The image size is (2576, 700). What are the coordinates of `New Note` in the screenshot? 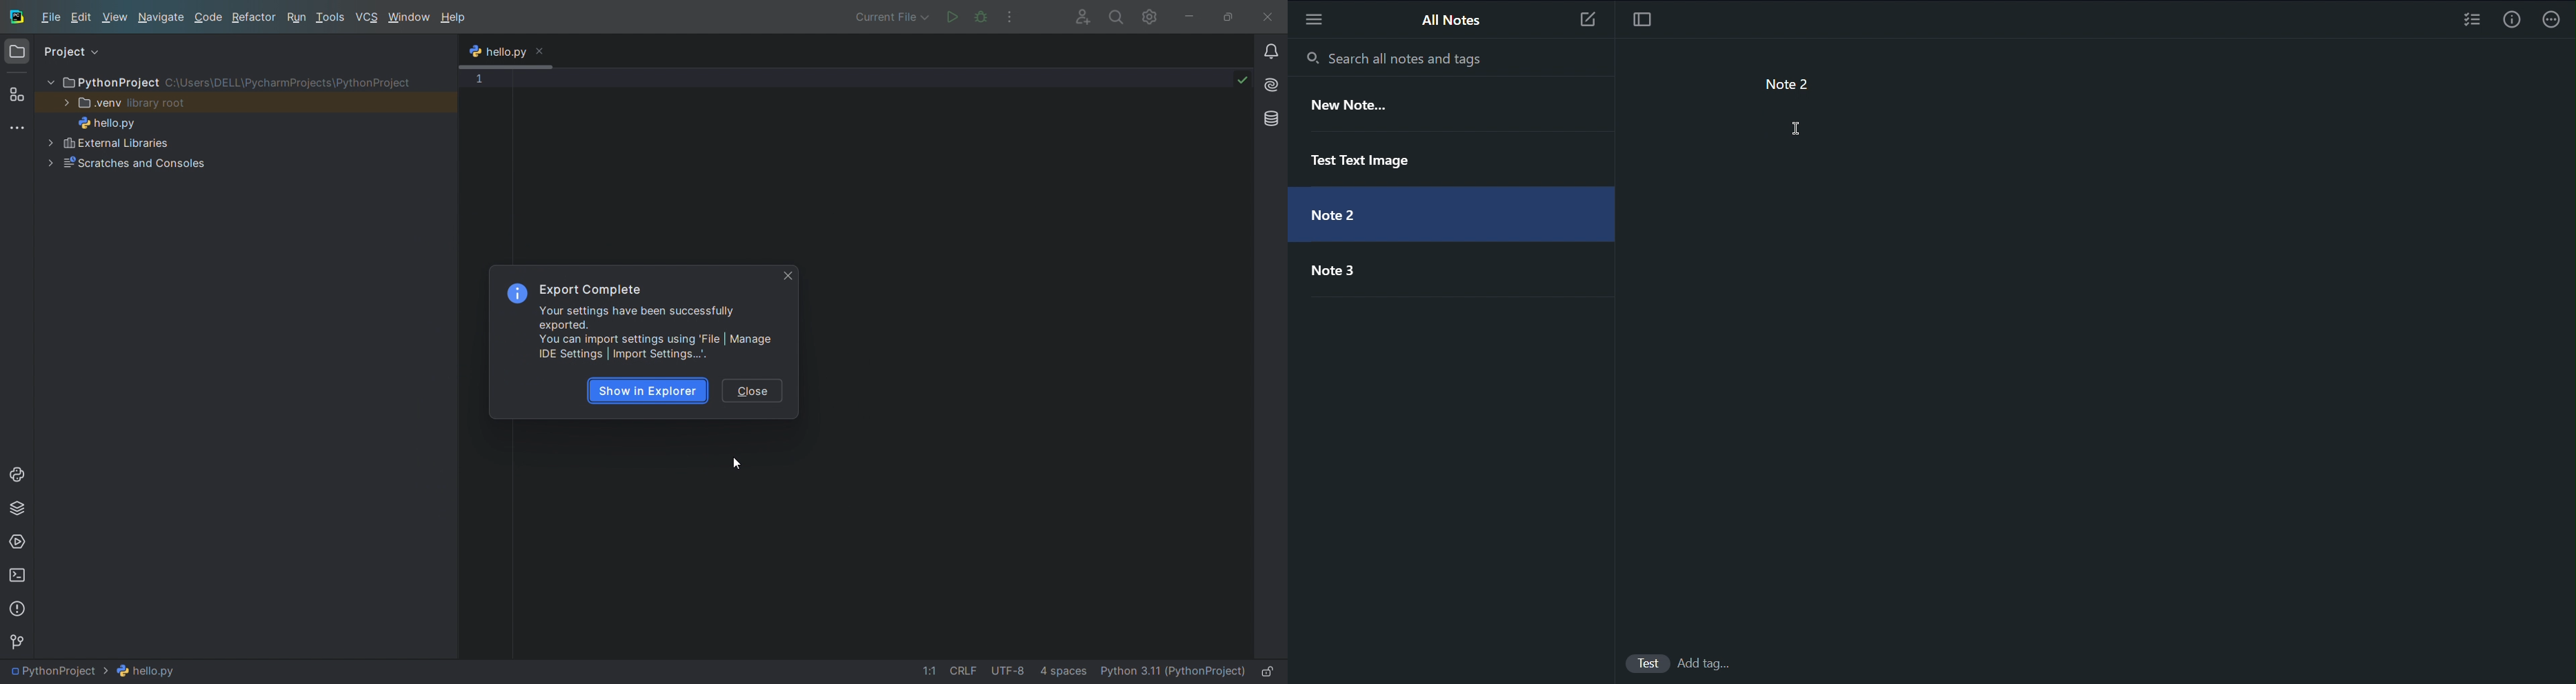 It's located at (1586, 16).